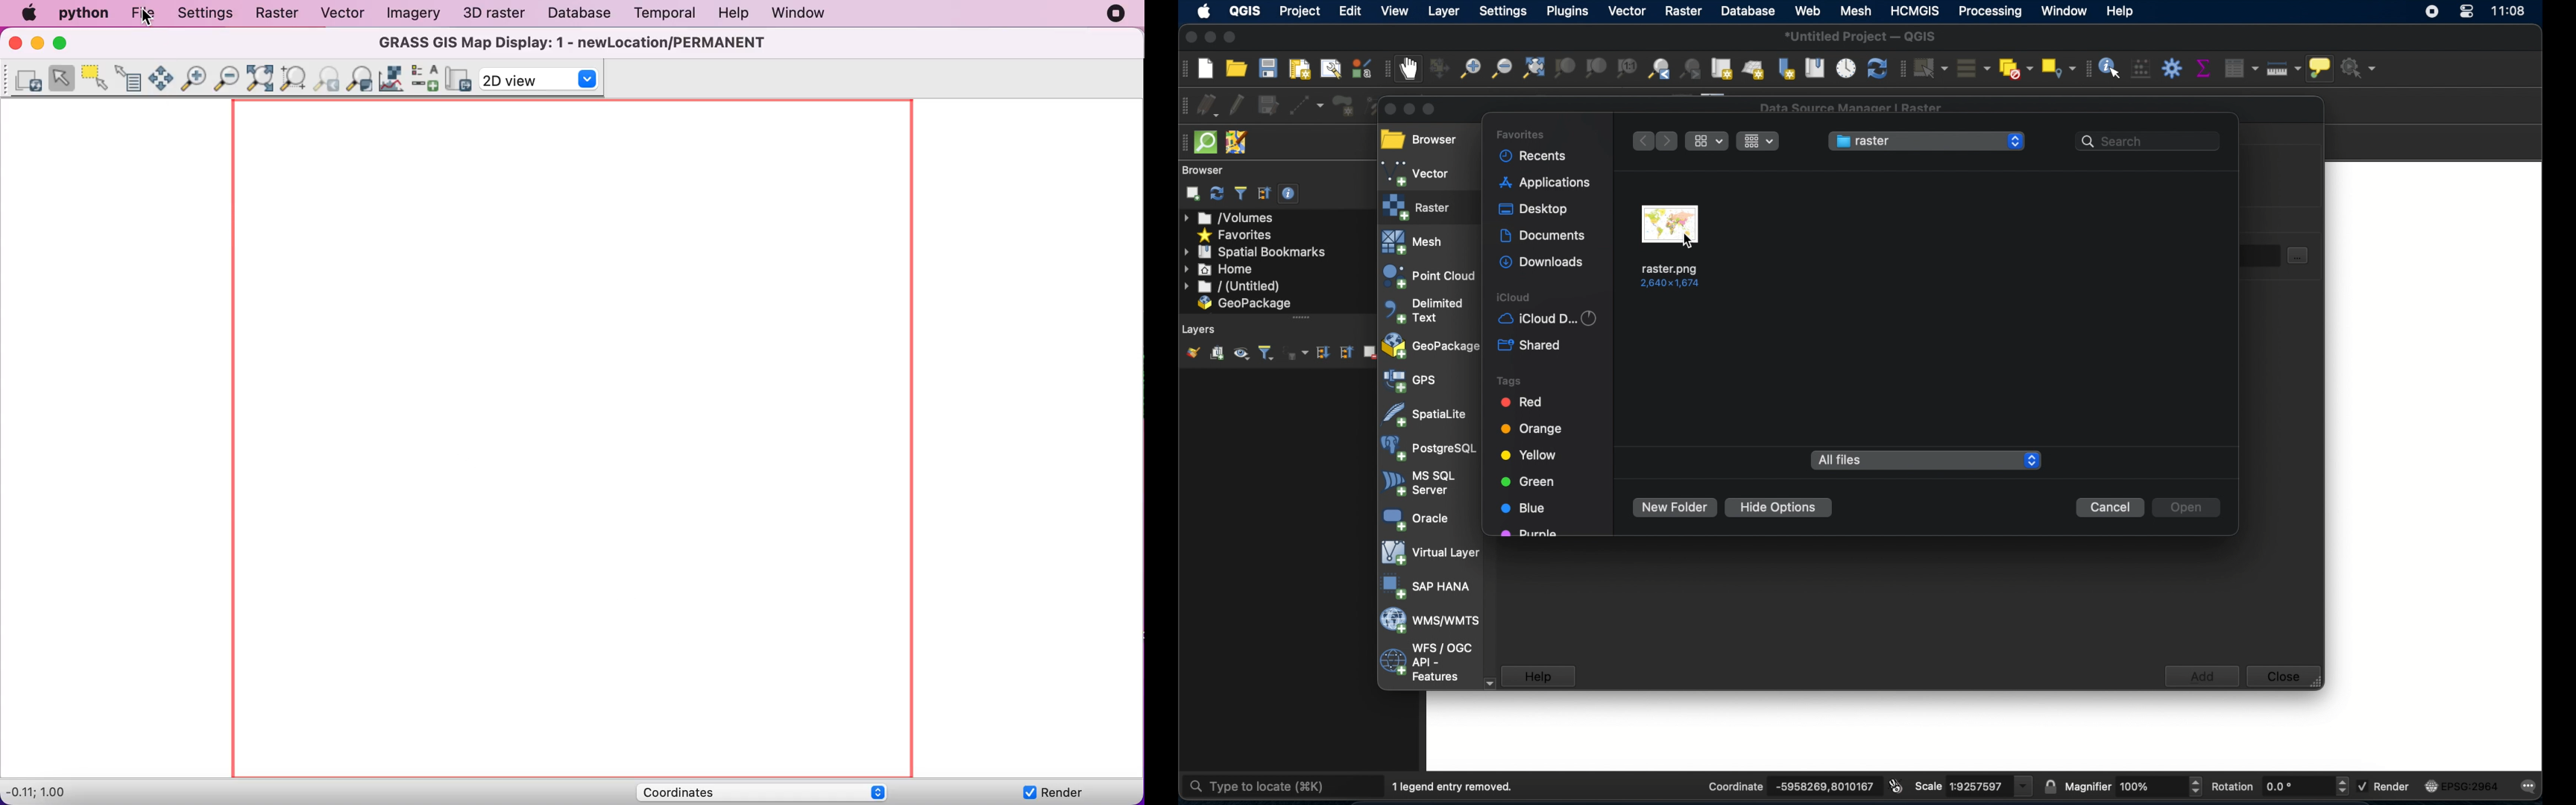  What do you see at coordinates (2139, 786) in the screenshot?
I see `` at bounding box center [2139, 786].